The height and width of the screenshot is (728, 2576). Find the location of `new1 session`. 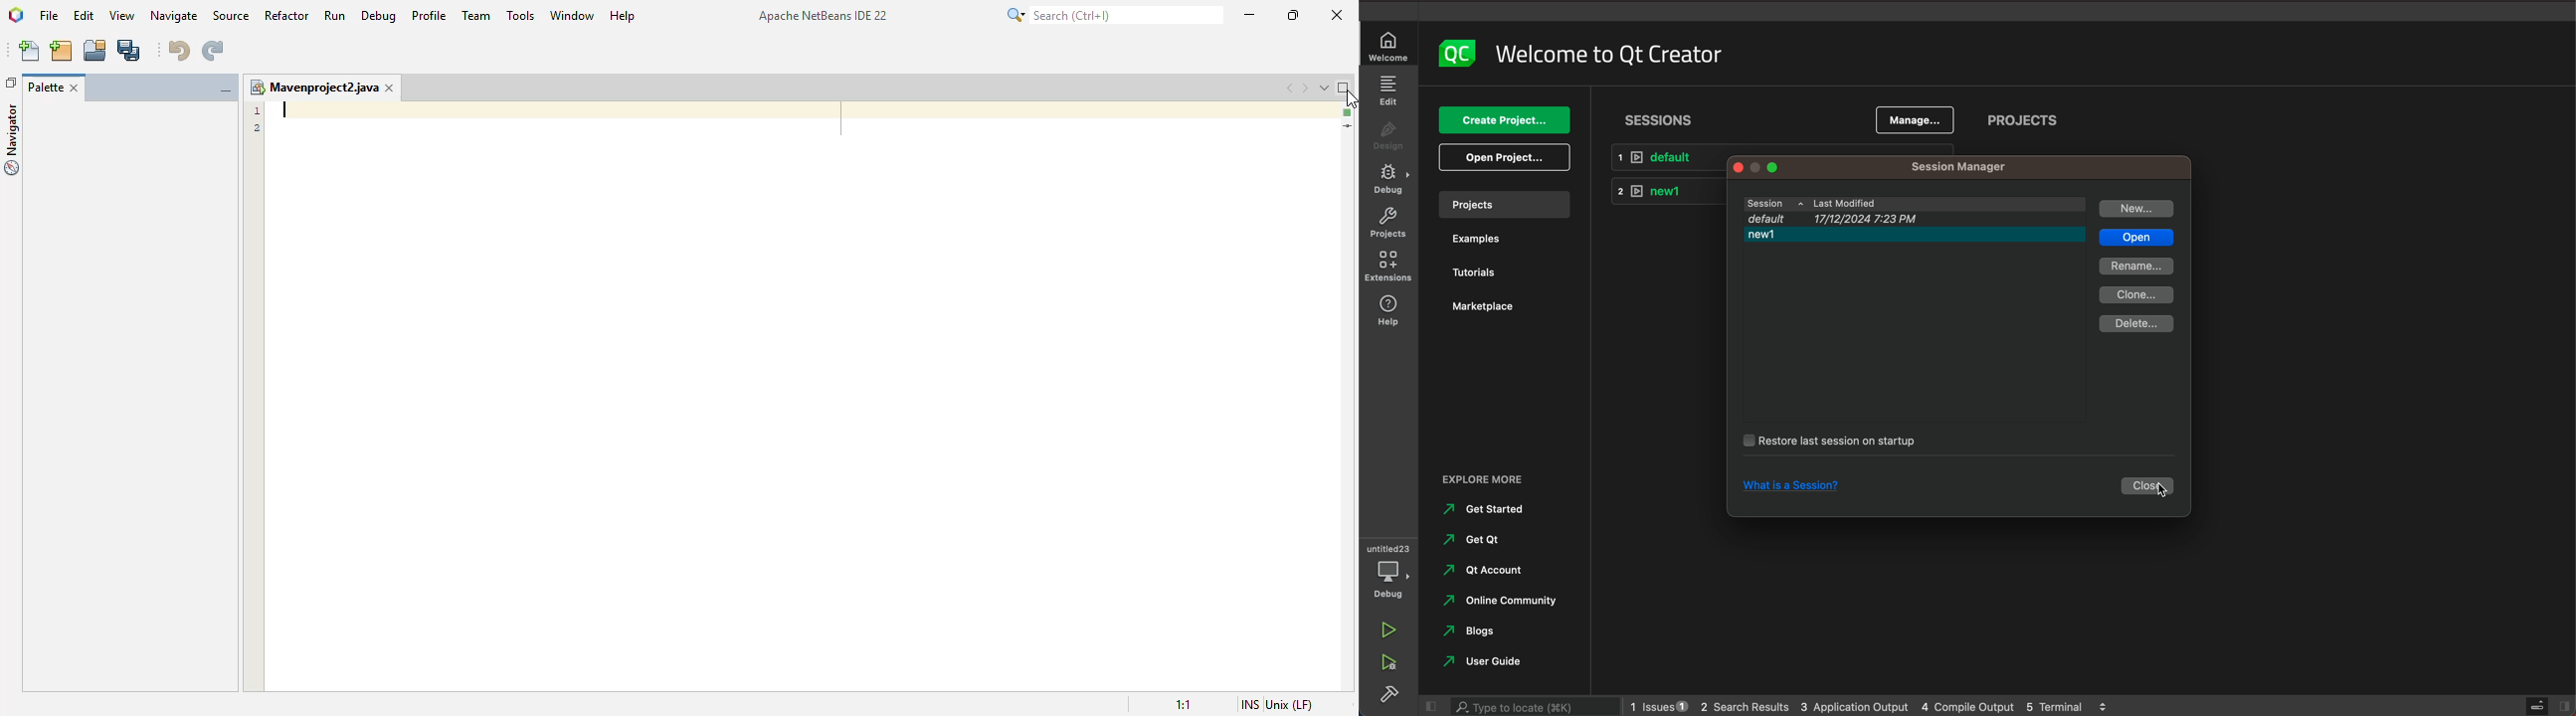

new1 session is located at coordinates (1663, 190).